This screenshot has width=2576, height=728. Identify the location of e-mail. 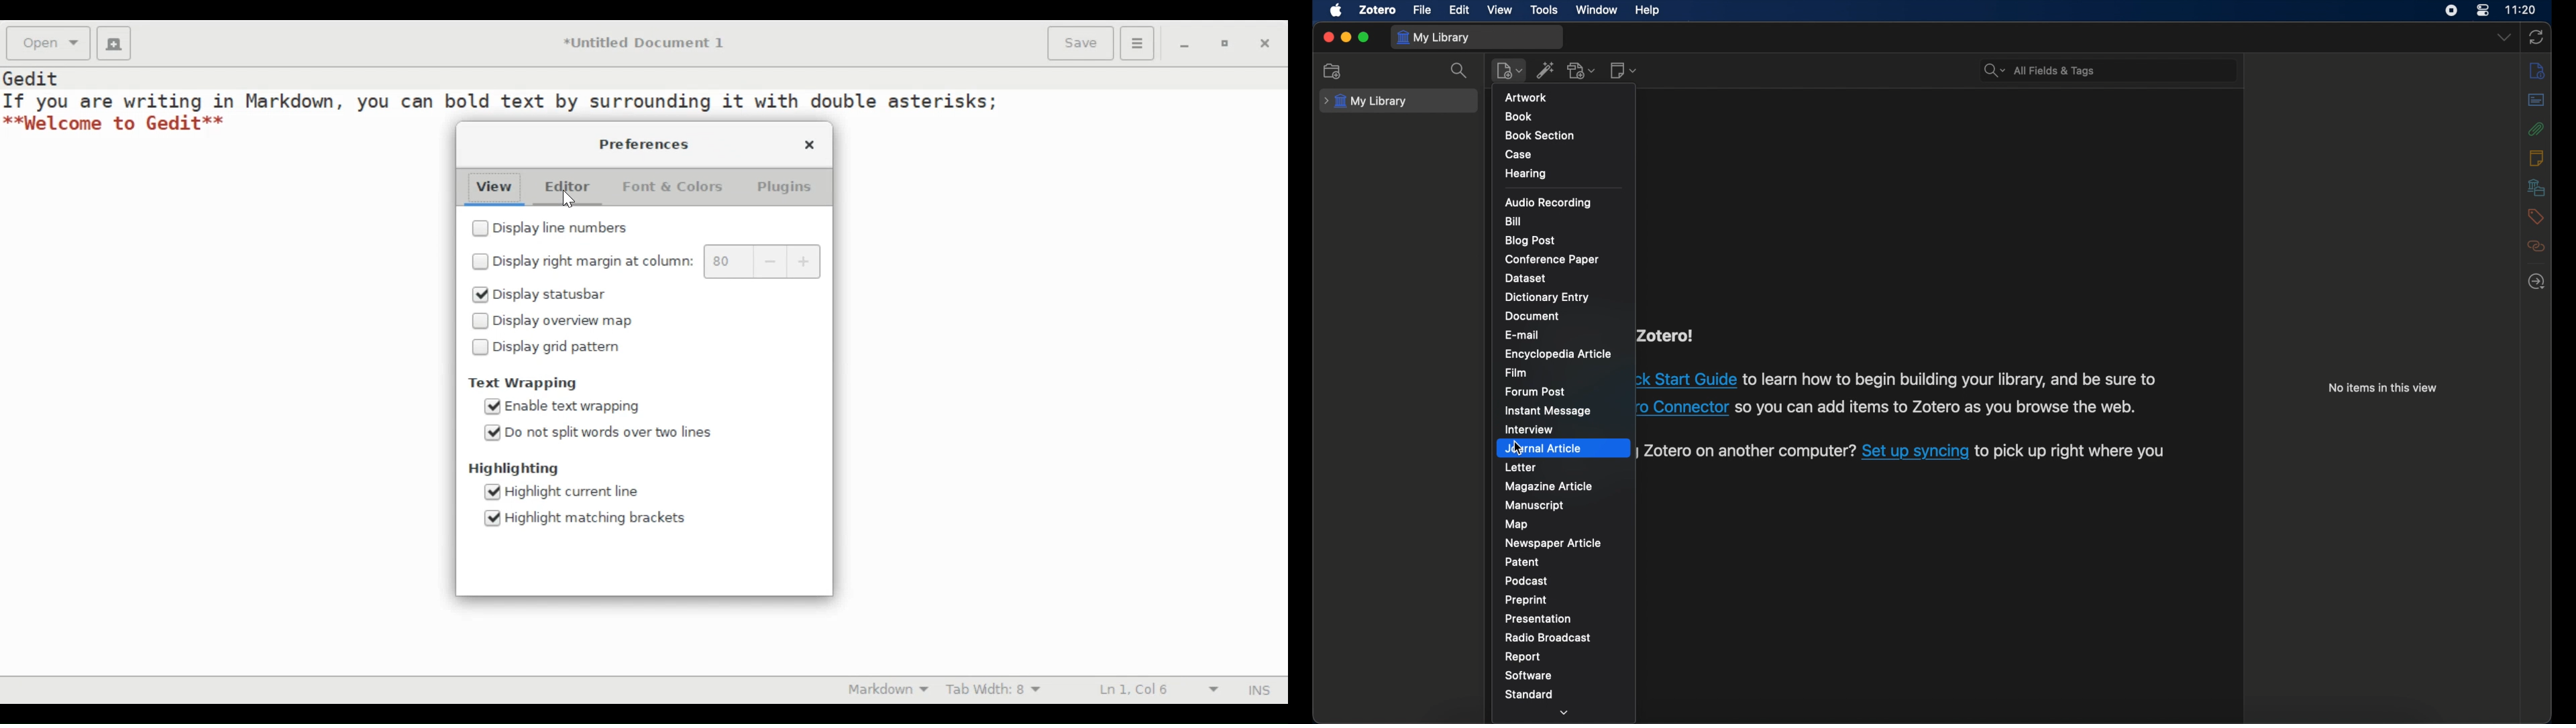
(1524, 335).